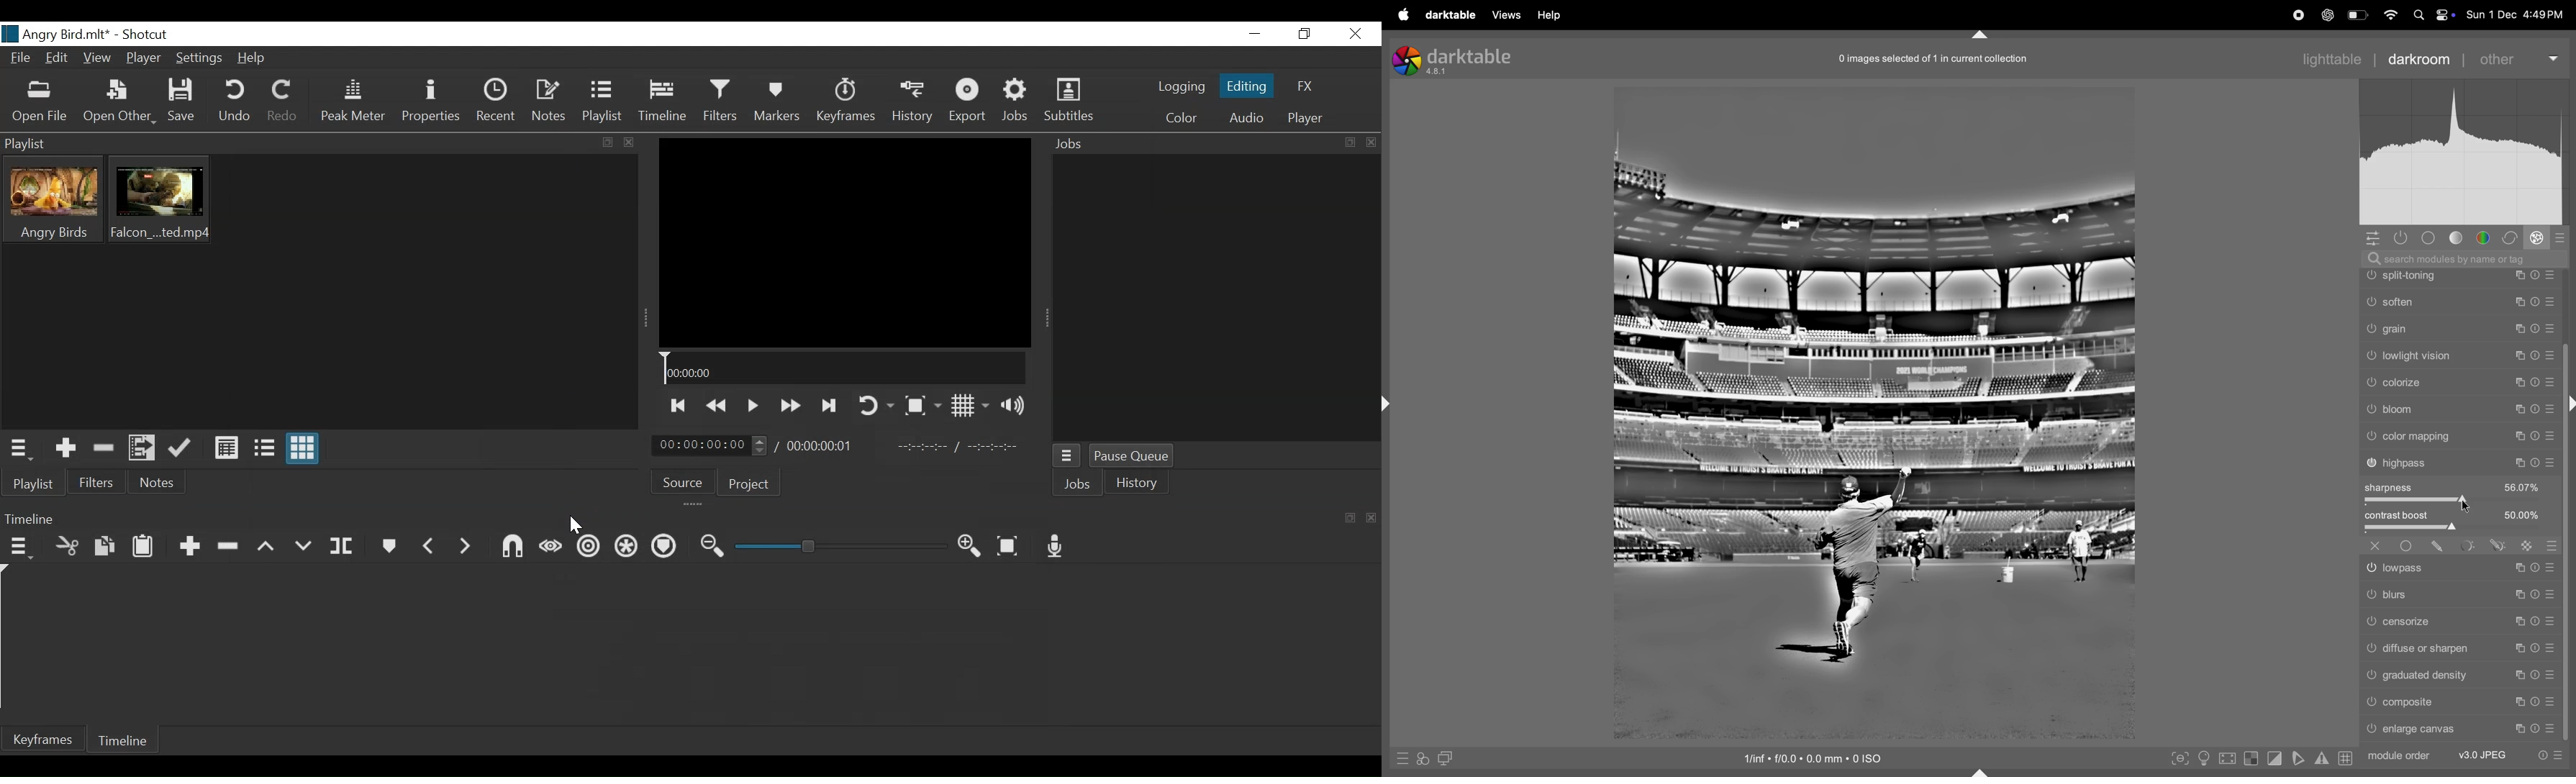 The width and height of the screenshot is (2576, 784). Describe the element at coordinates (2461, 434) in the screenshot. I see `light vision` at that location.